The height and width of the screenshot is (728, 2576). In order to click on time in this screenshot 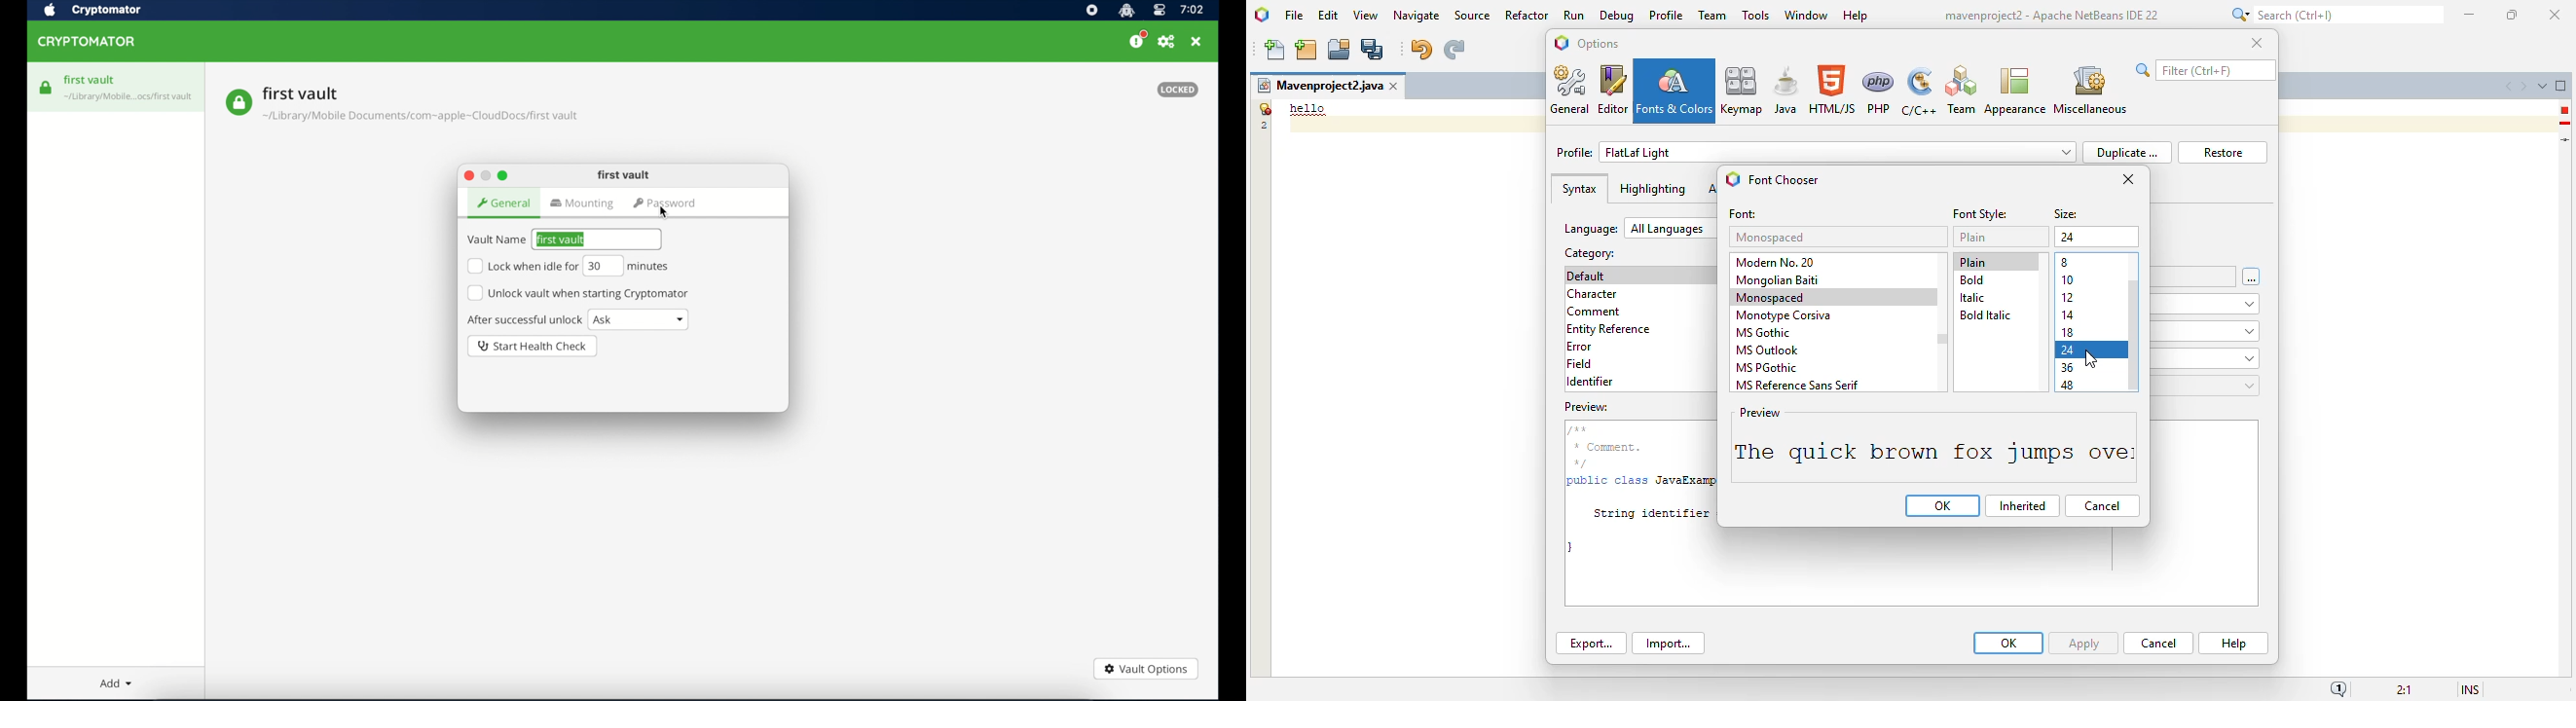, I will do `click(1192, 10)`.